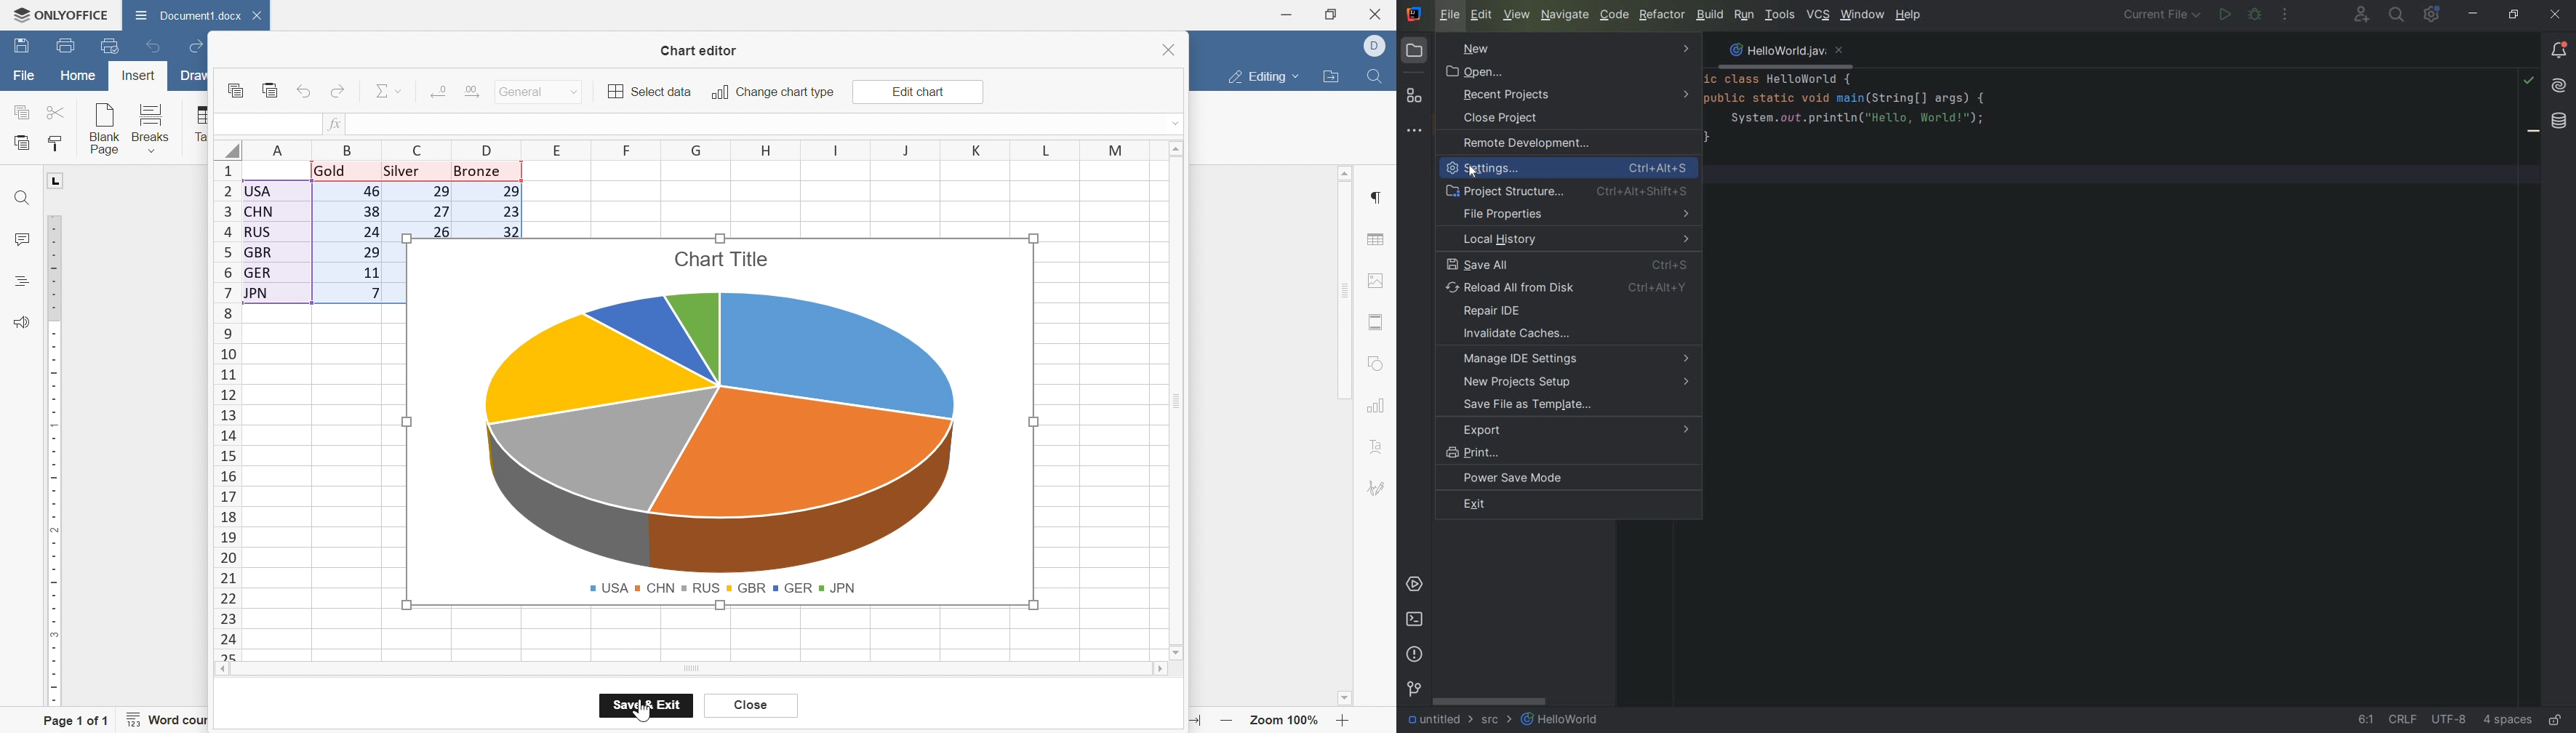 The image size is (2576, 756). I want to click on CHN, so click(655, 586).